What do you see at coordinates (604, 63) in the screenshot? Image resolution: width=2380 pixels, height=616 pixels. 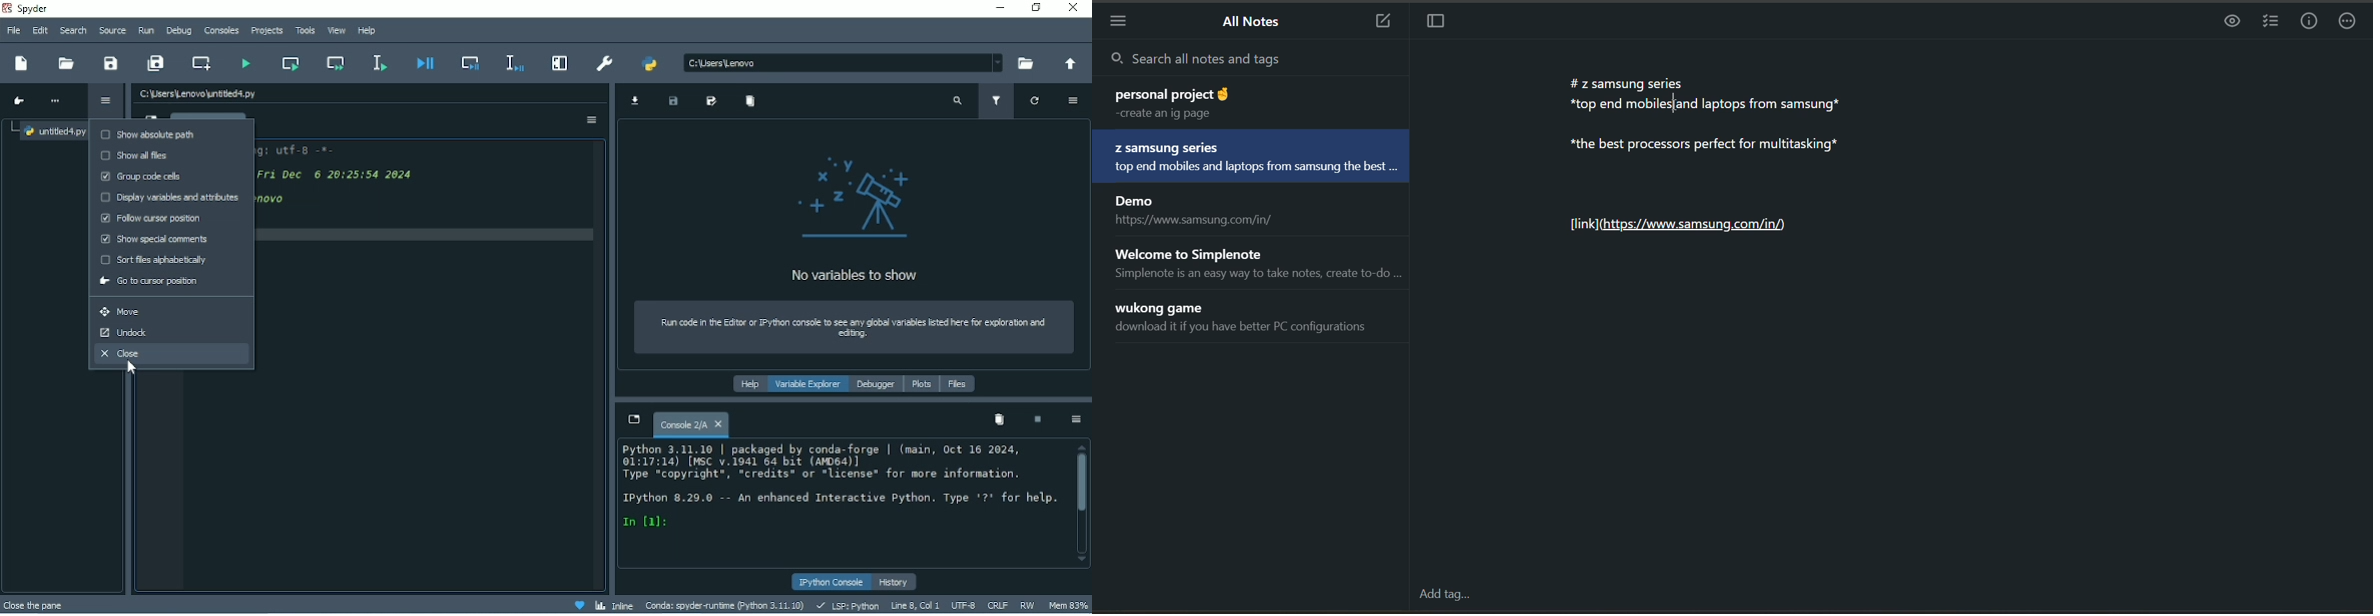 I see `Preferences` at bounding box center [604, 63].